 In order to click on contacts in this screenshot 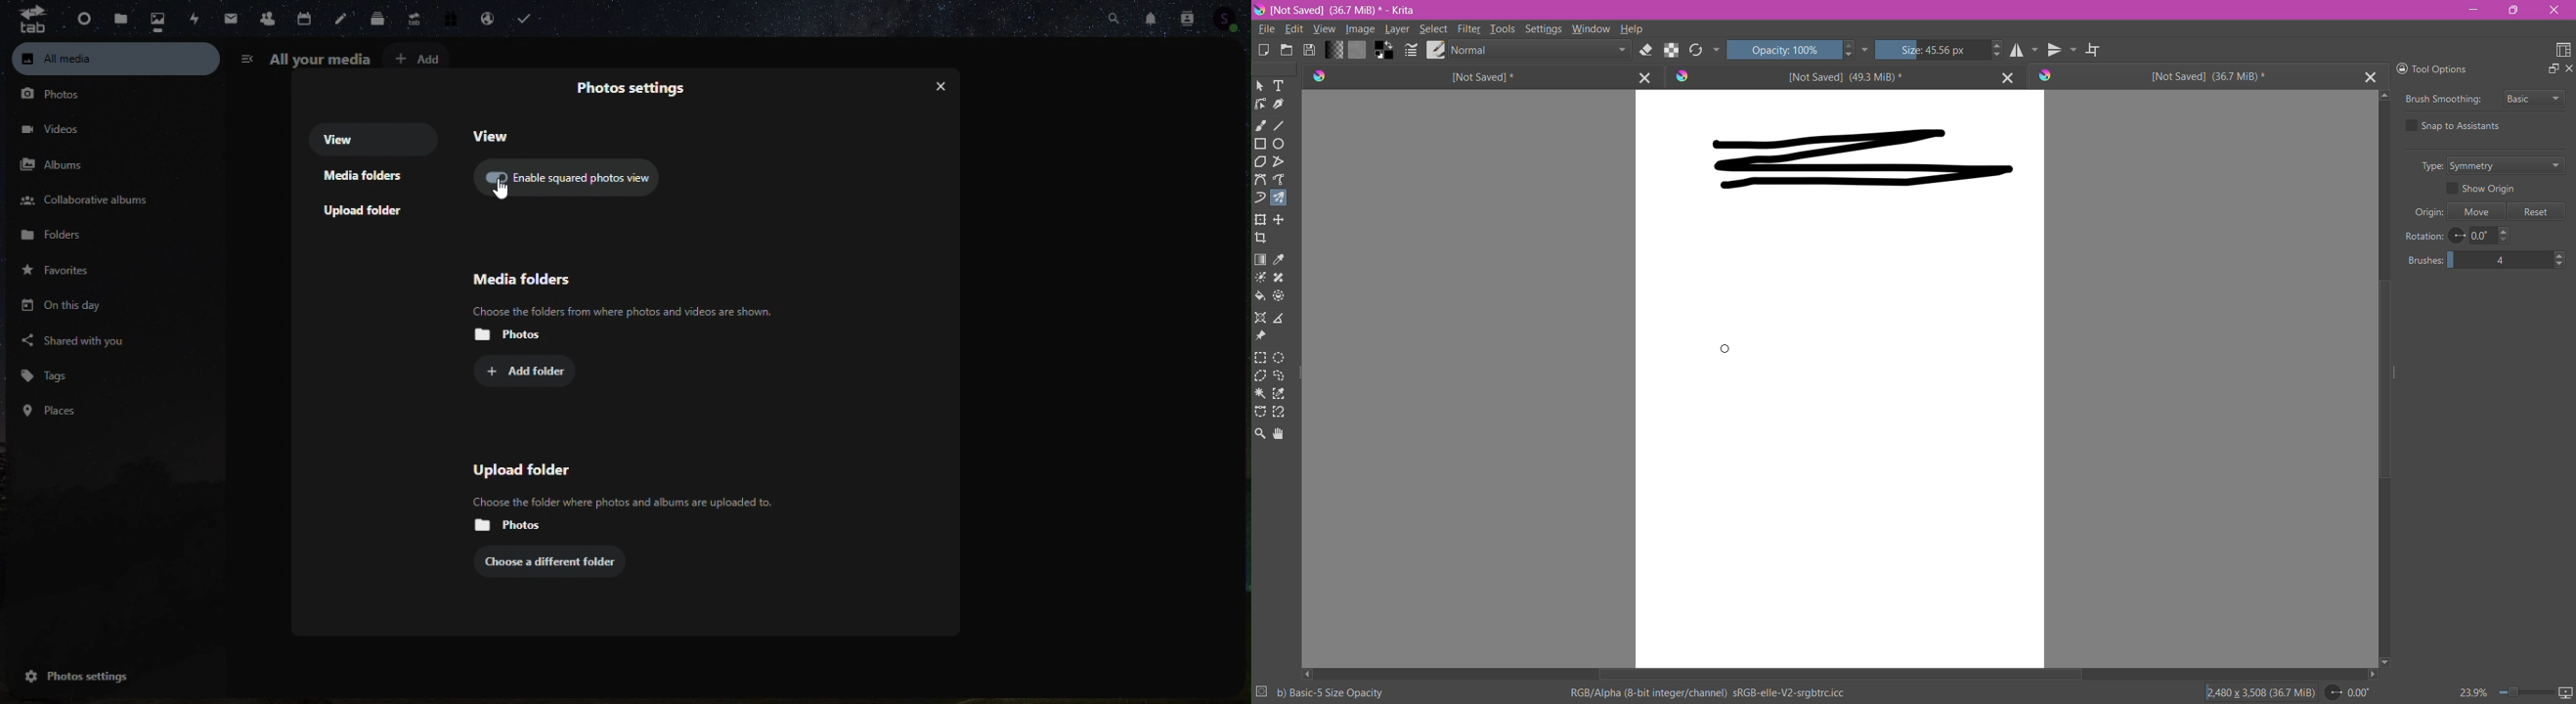, I will do `click(265, 19)`.